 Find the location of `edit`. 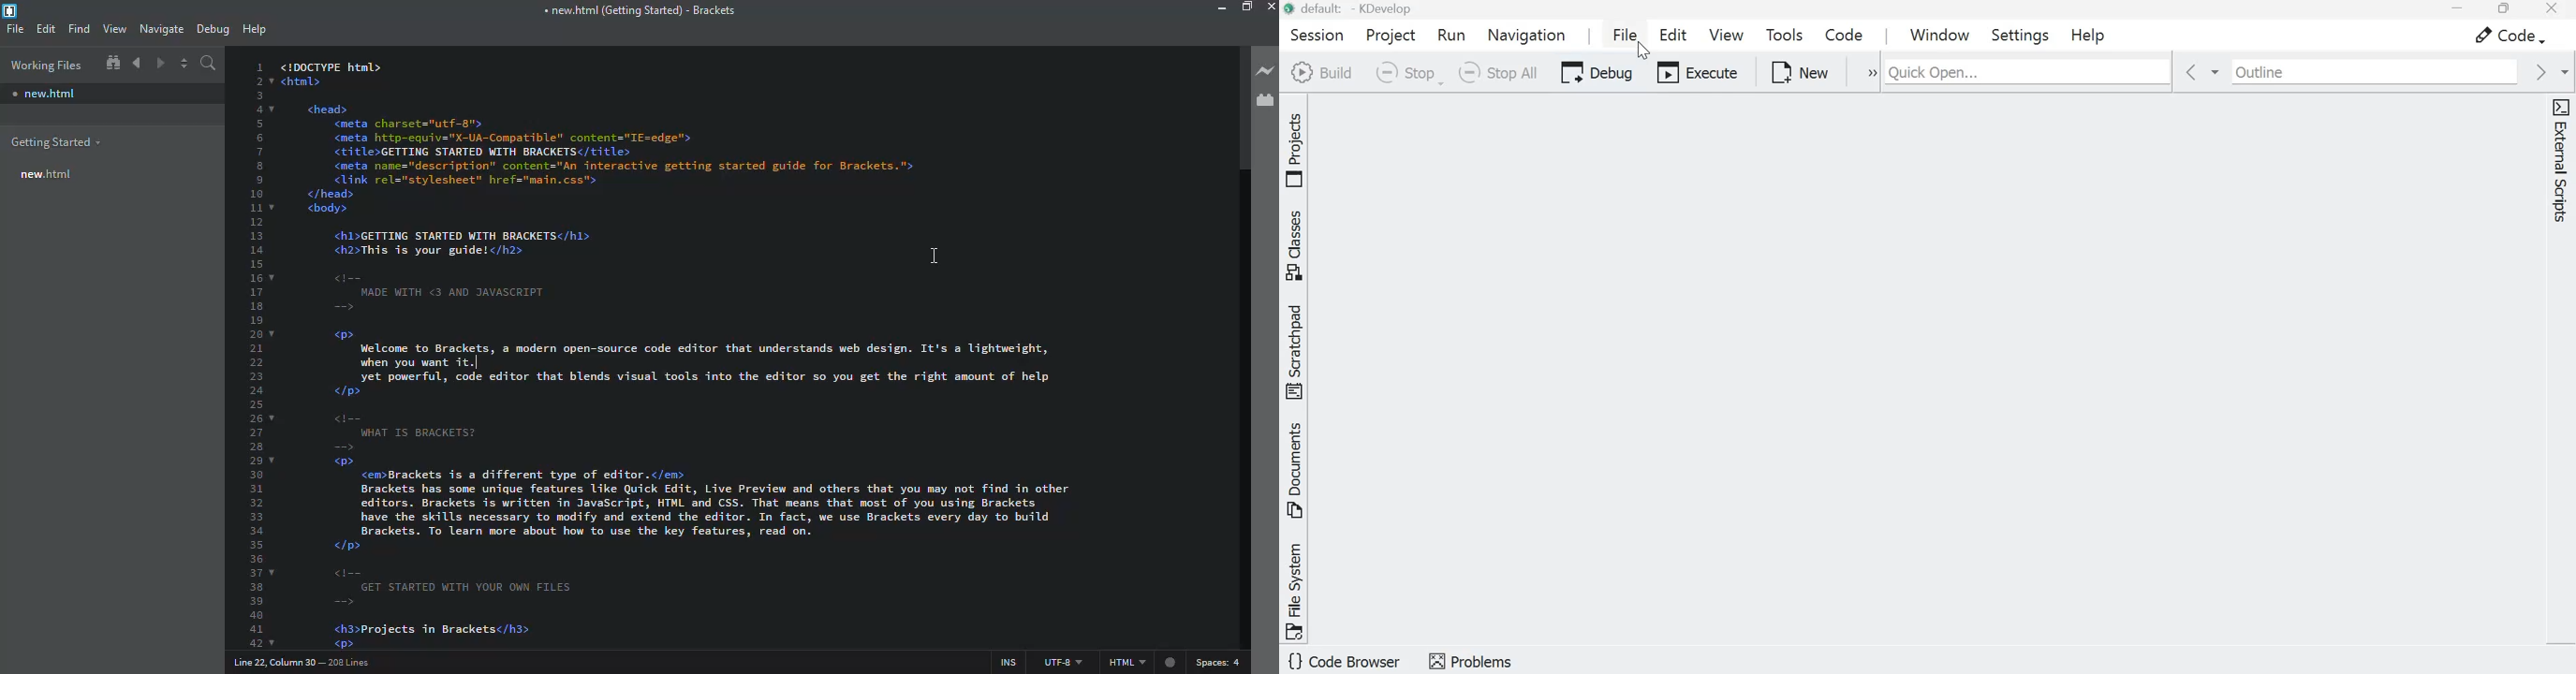

edit is located at coordinates (48, 27).